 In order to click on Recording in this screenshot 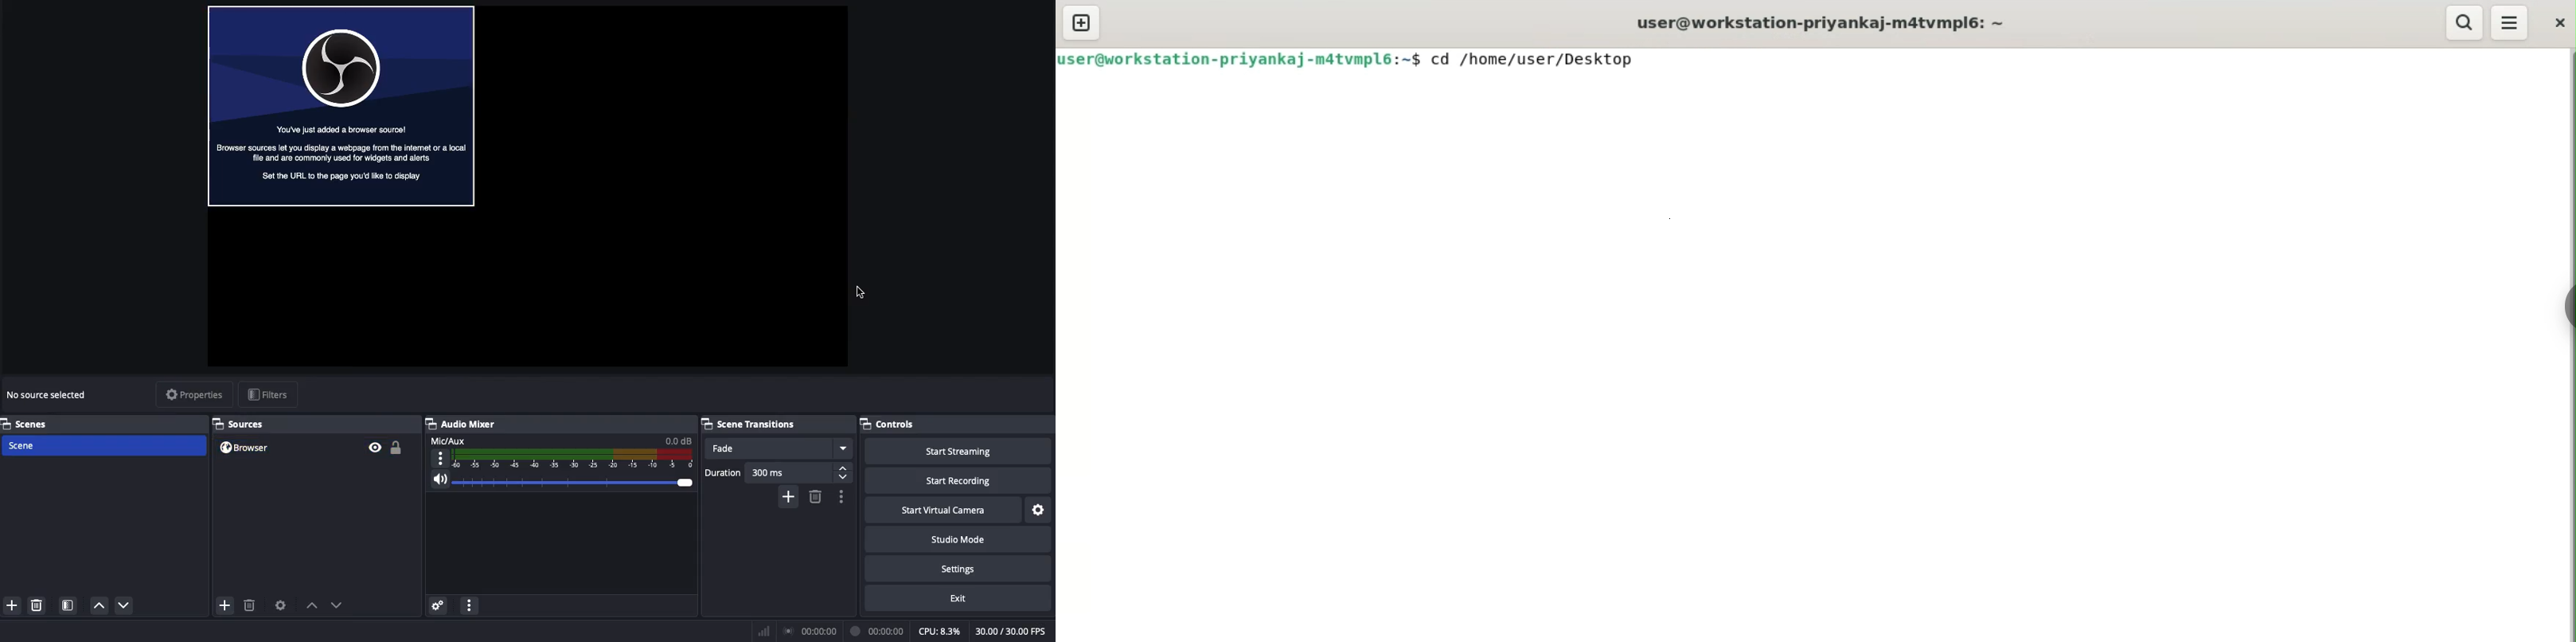, I will do `click(876, 631)`.